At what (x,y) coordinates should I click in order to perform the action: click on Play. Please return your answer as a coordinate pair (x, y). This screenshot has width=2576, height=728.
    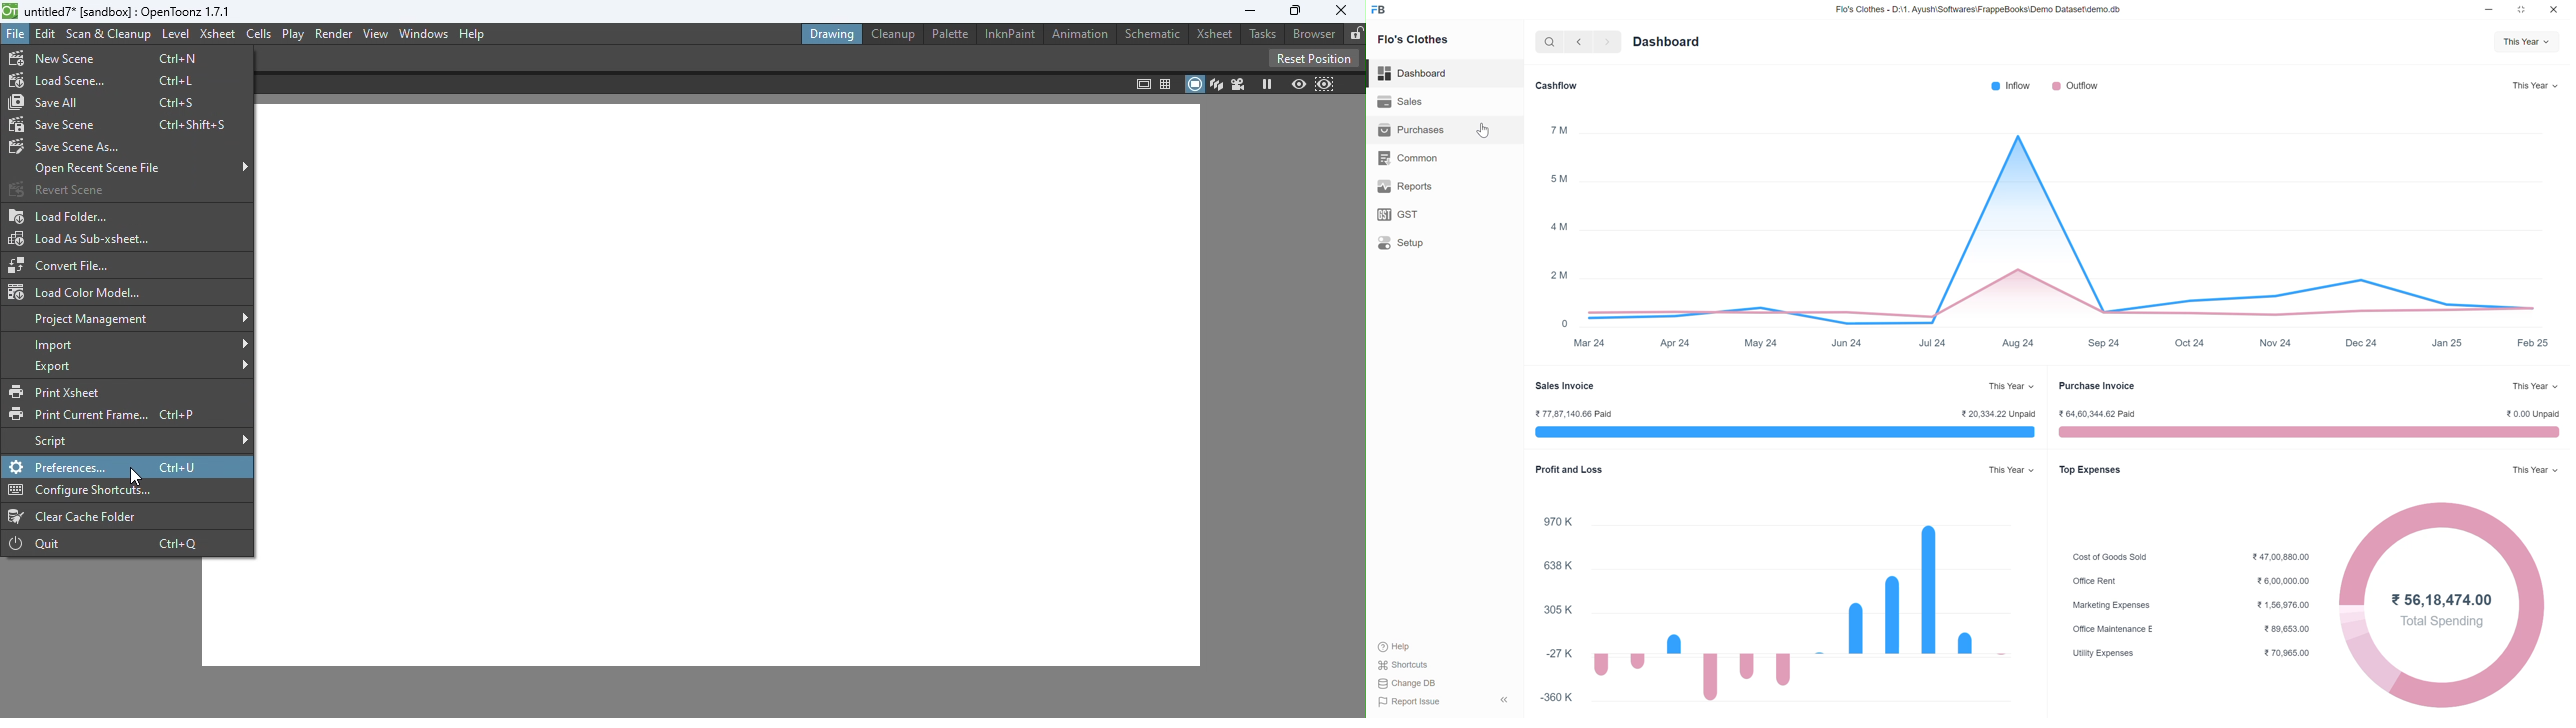
    Looking at the image, I should click on (295, 34).